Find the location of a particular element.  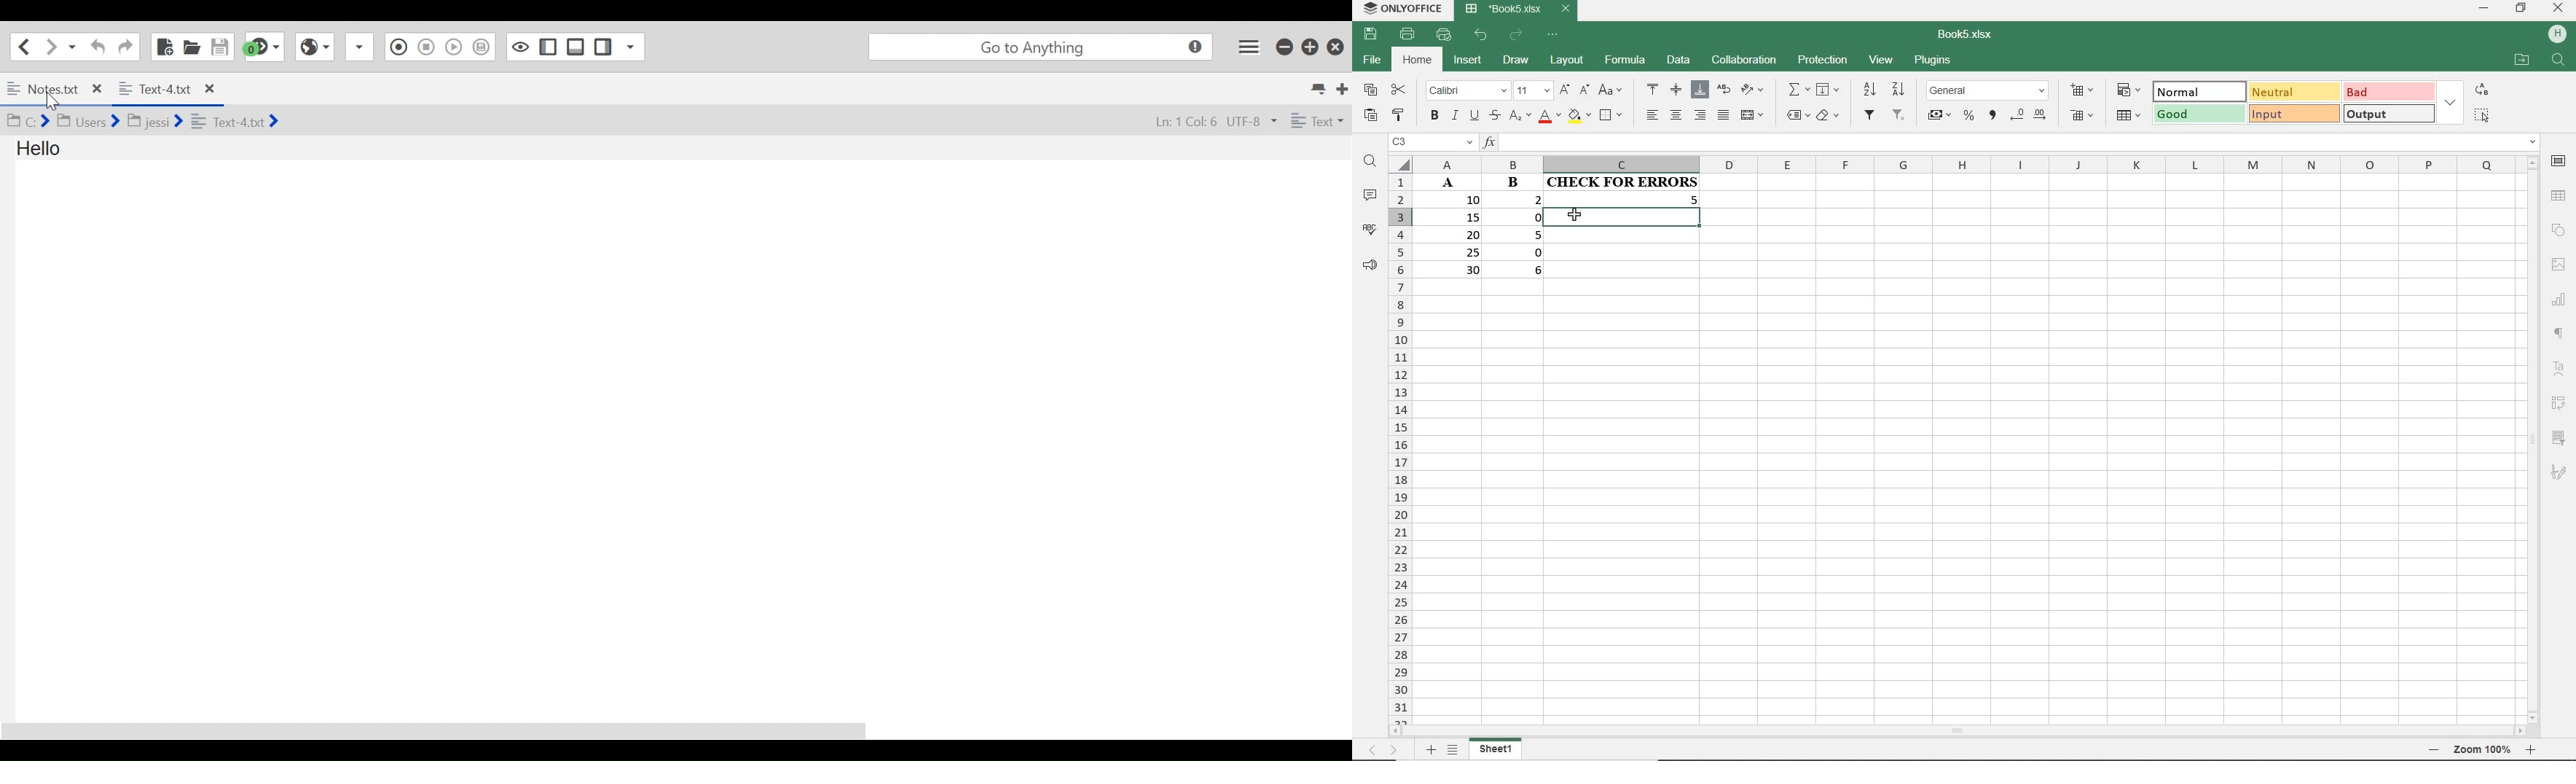

DELETE CELLS is located at coordinates (2084, 114).